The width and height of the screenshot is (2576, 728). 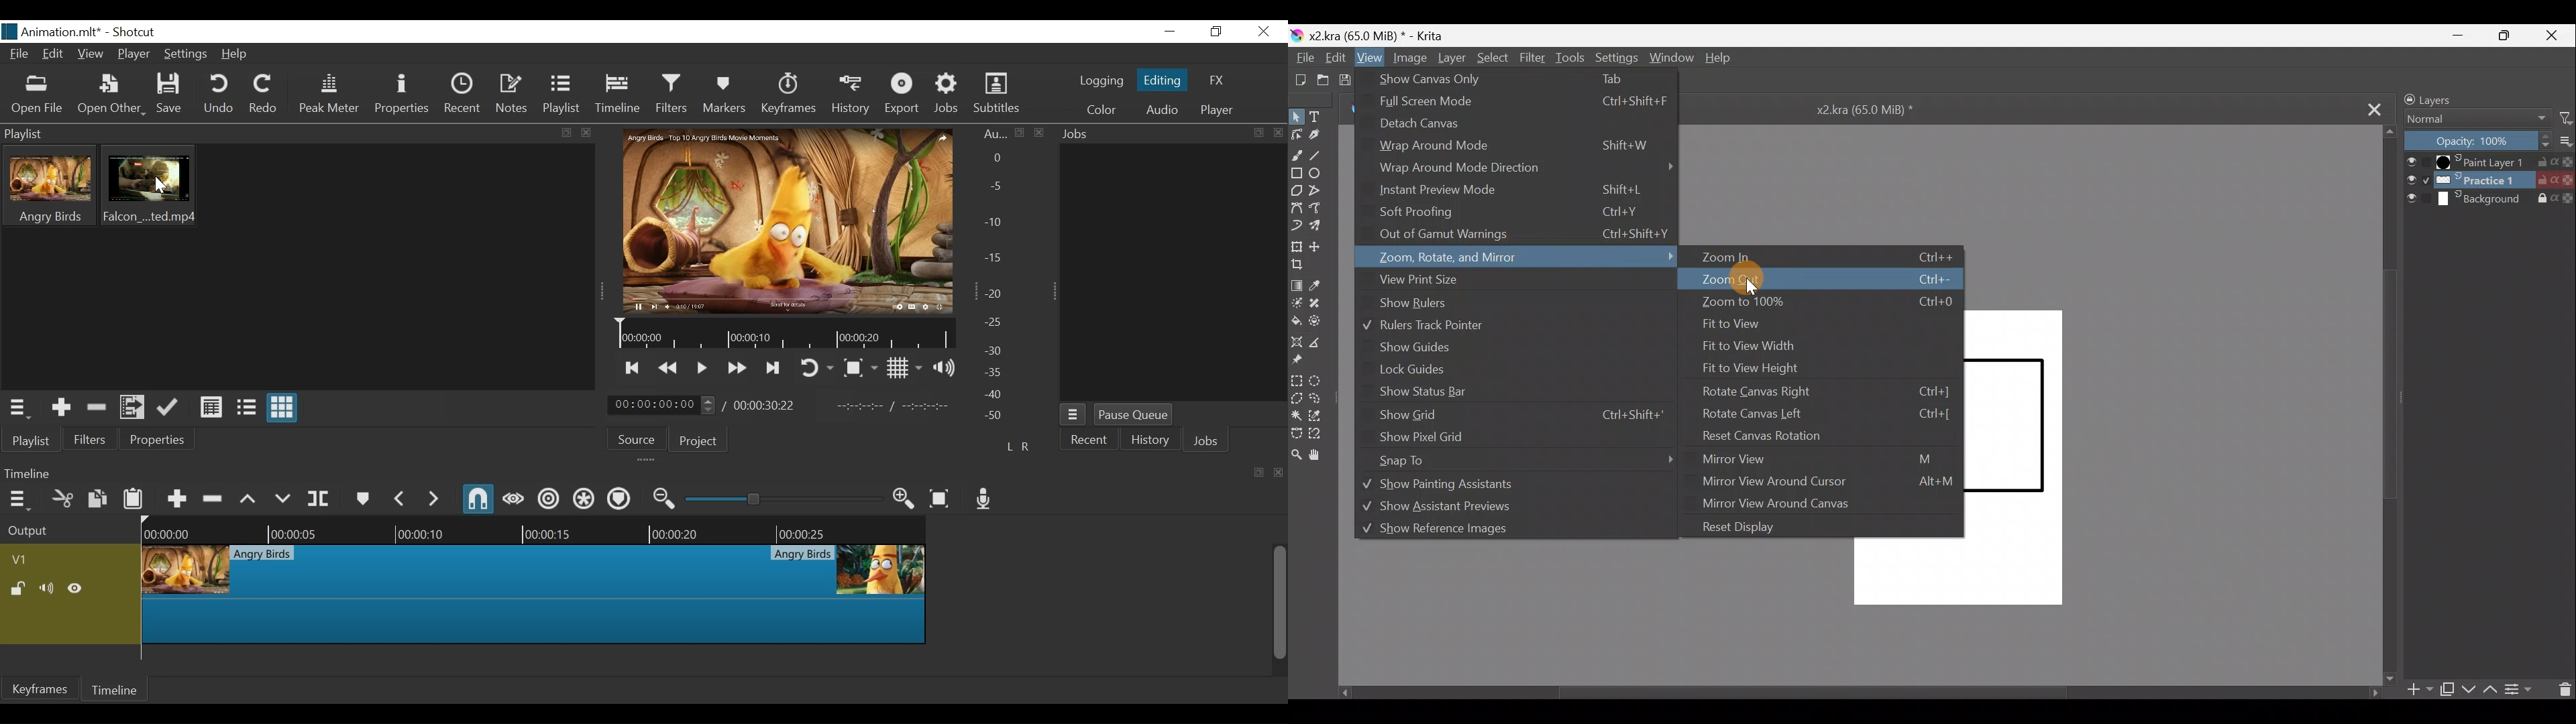 What do you see at coordinates (2479, 121) in the screenshot?
I see `Blending mode` at bounding box center [2479, 121].